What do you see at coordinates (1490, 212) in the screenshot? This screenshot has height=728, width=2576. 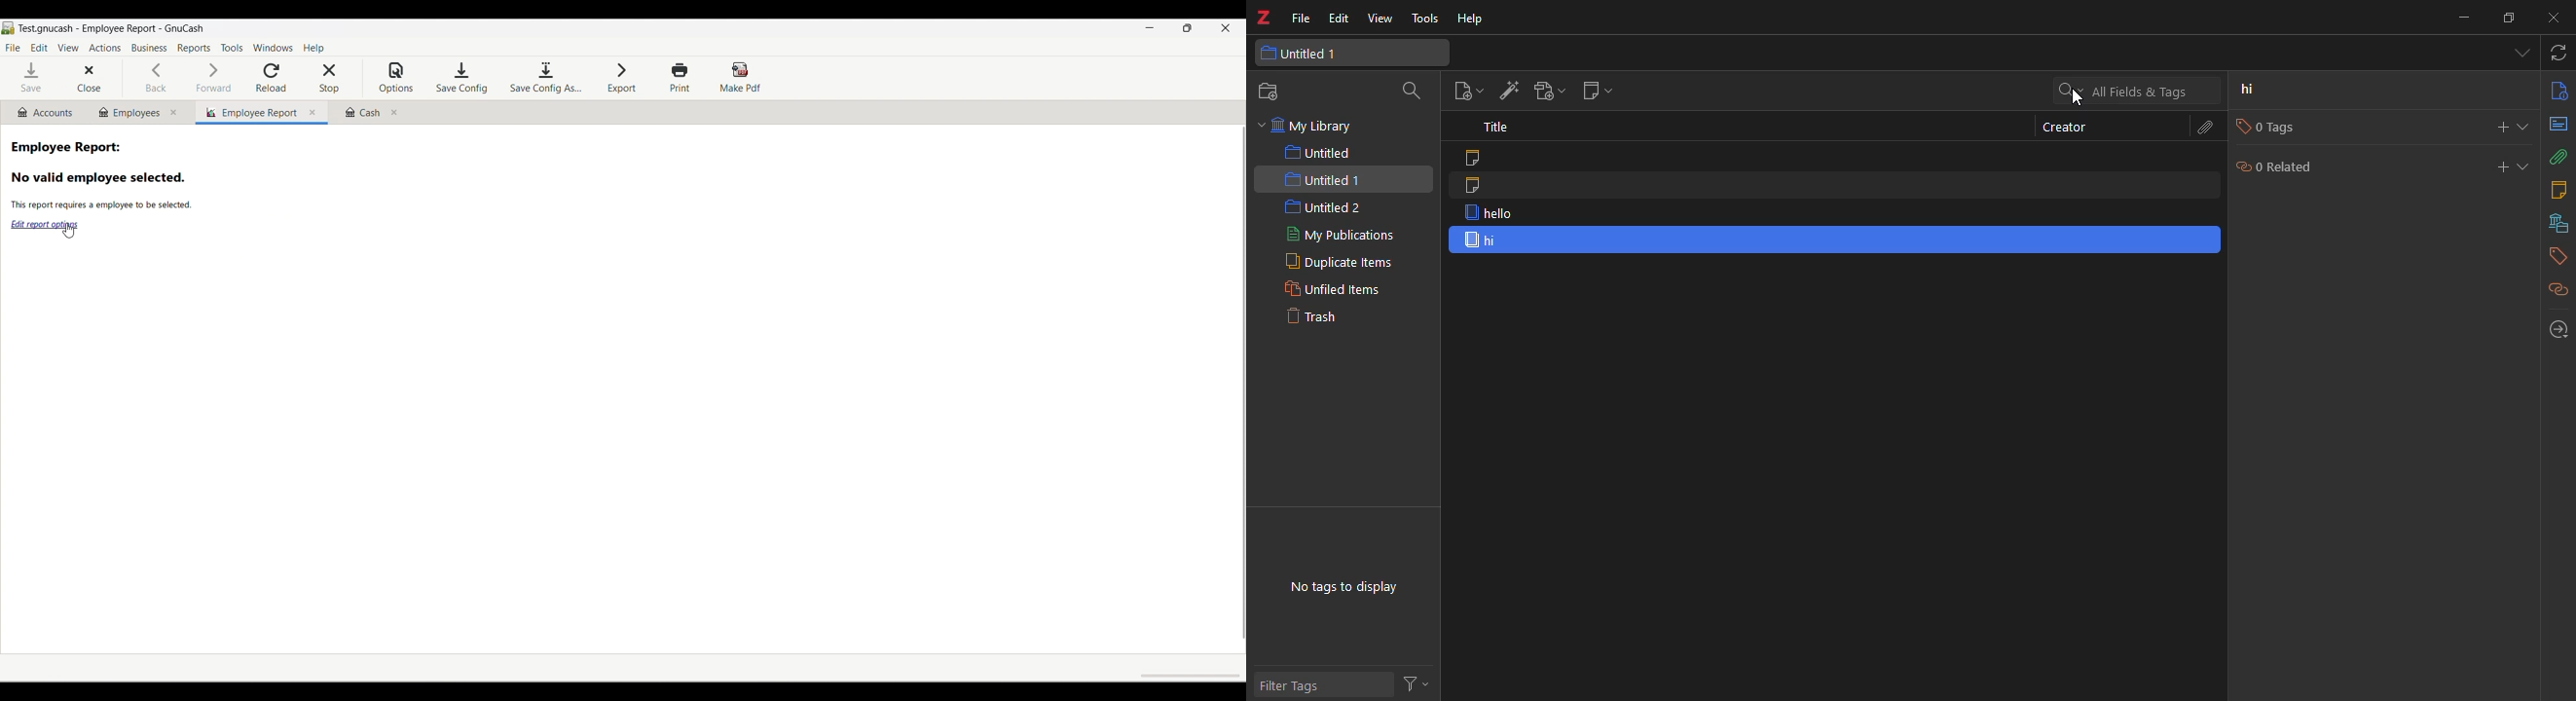 I see `hello` at bounding box center [1490, 212].